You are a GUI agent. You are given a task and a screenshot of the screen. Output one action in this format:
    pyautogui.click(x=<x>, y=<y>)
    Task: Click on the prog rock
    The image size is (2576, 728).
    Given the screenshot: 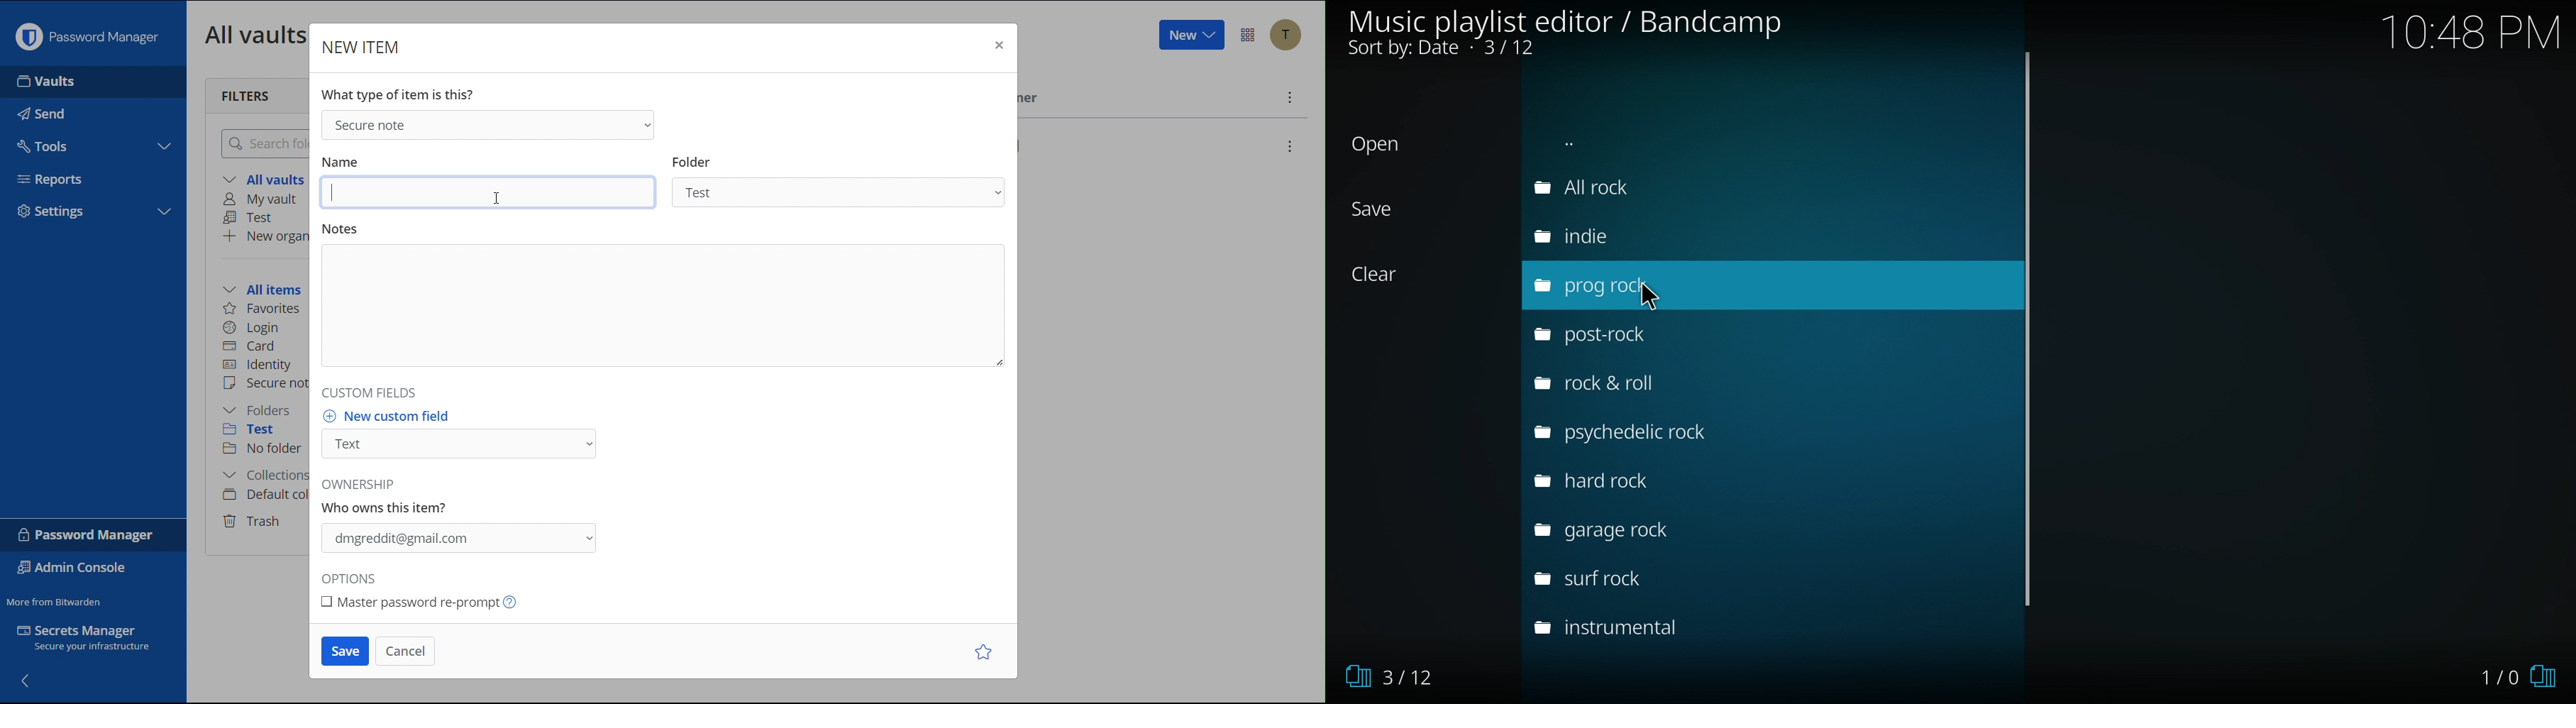 What is the action you would take?
    pyautogui.click(x=1579, y=284)
    